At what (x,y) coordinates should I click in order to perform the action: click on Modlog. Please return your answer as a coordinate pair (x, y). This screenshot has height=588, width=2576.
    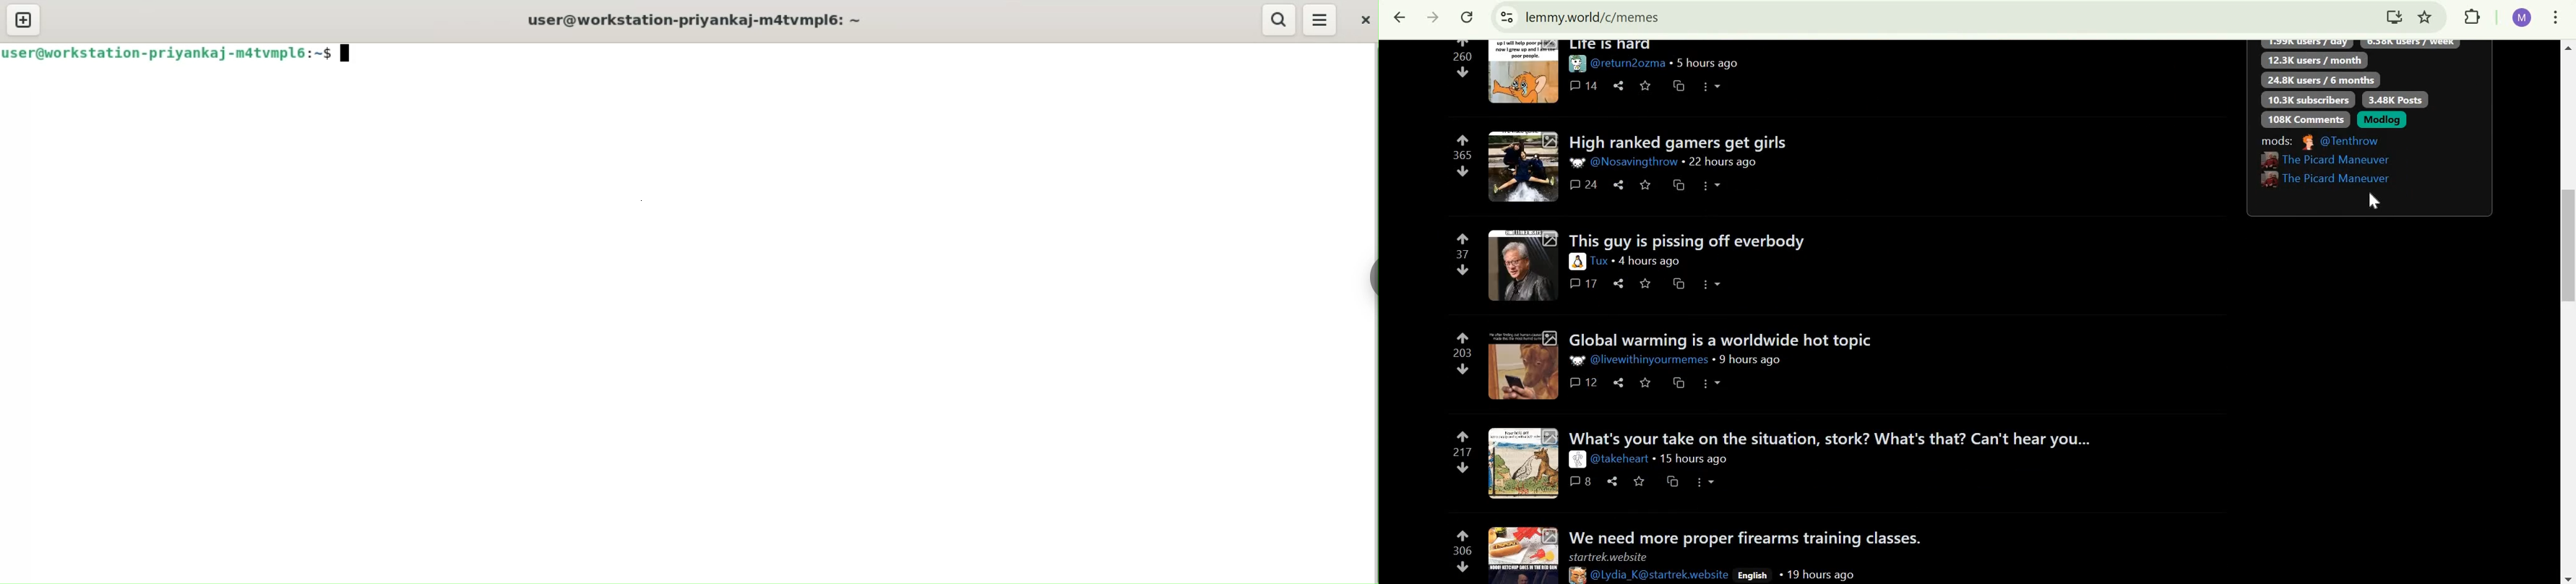
    Looking at the image, I should click on (2384, 120).